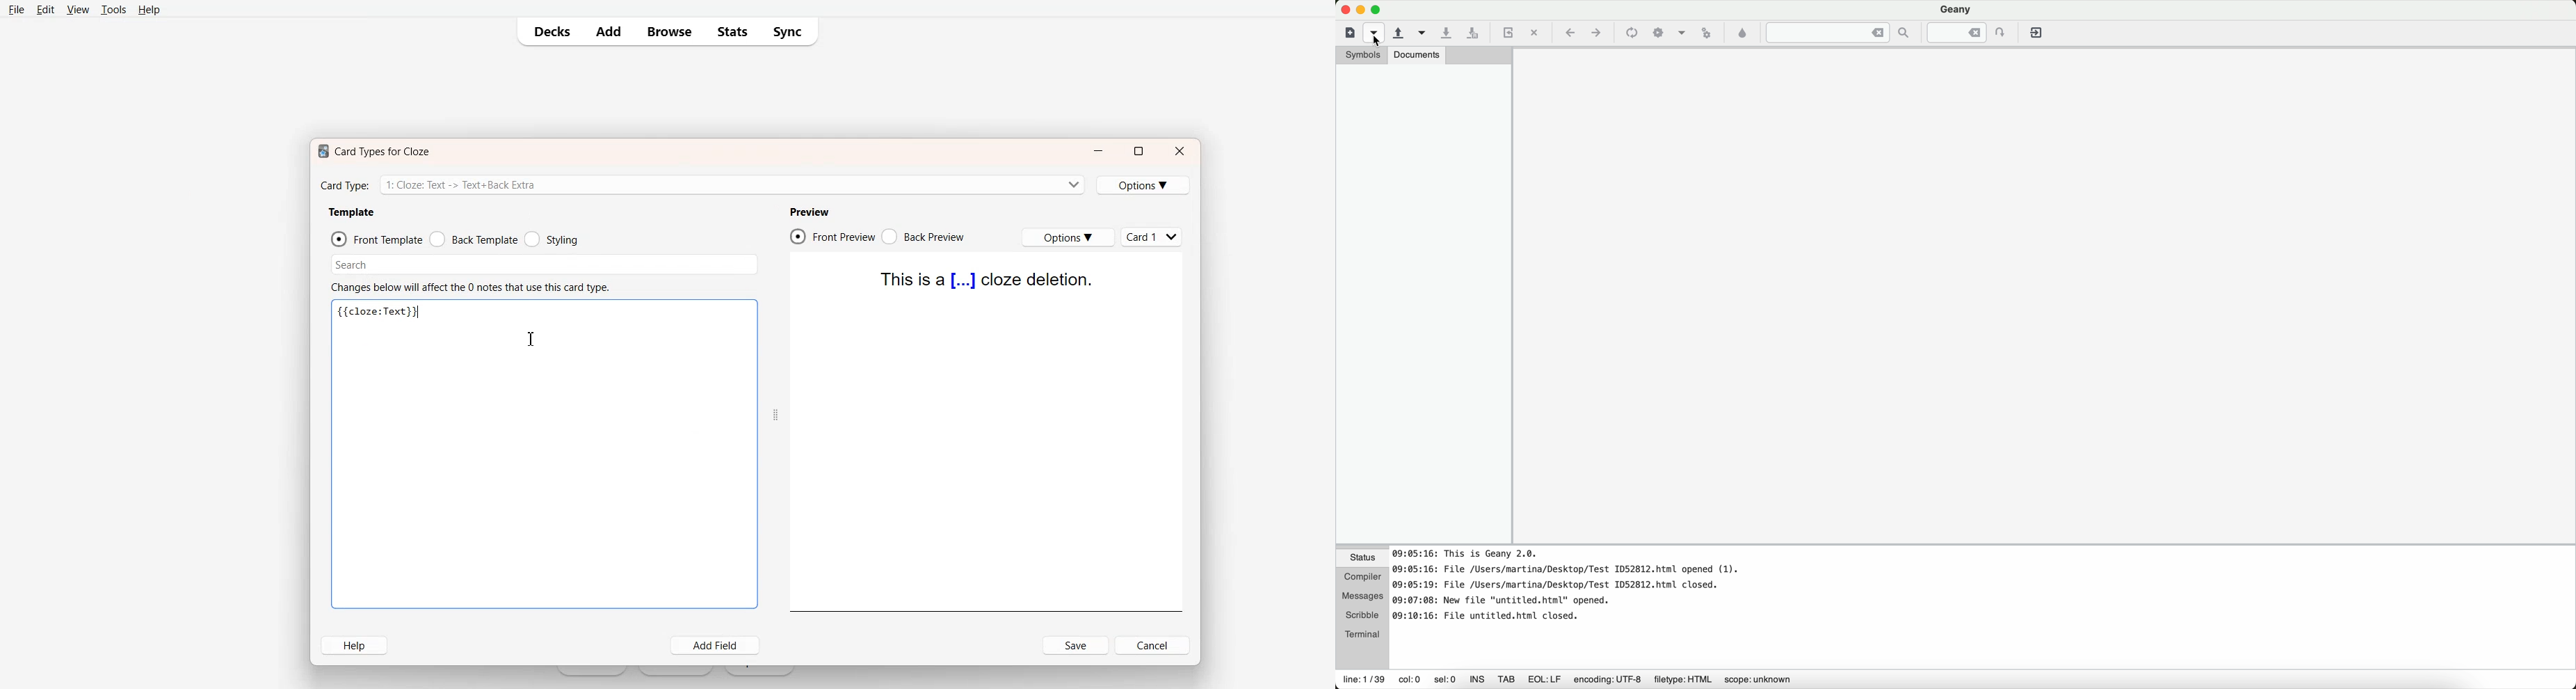 This screenshot has width=2576, height=700. I want to click on Cancel, so click(1154, 645).